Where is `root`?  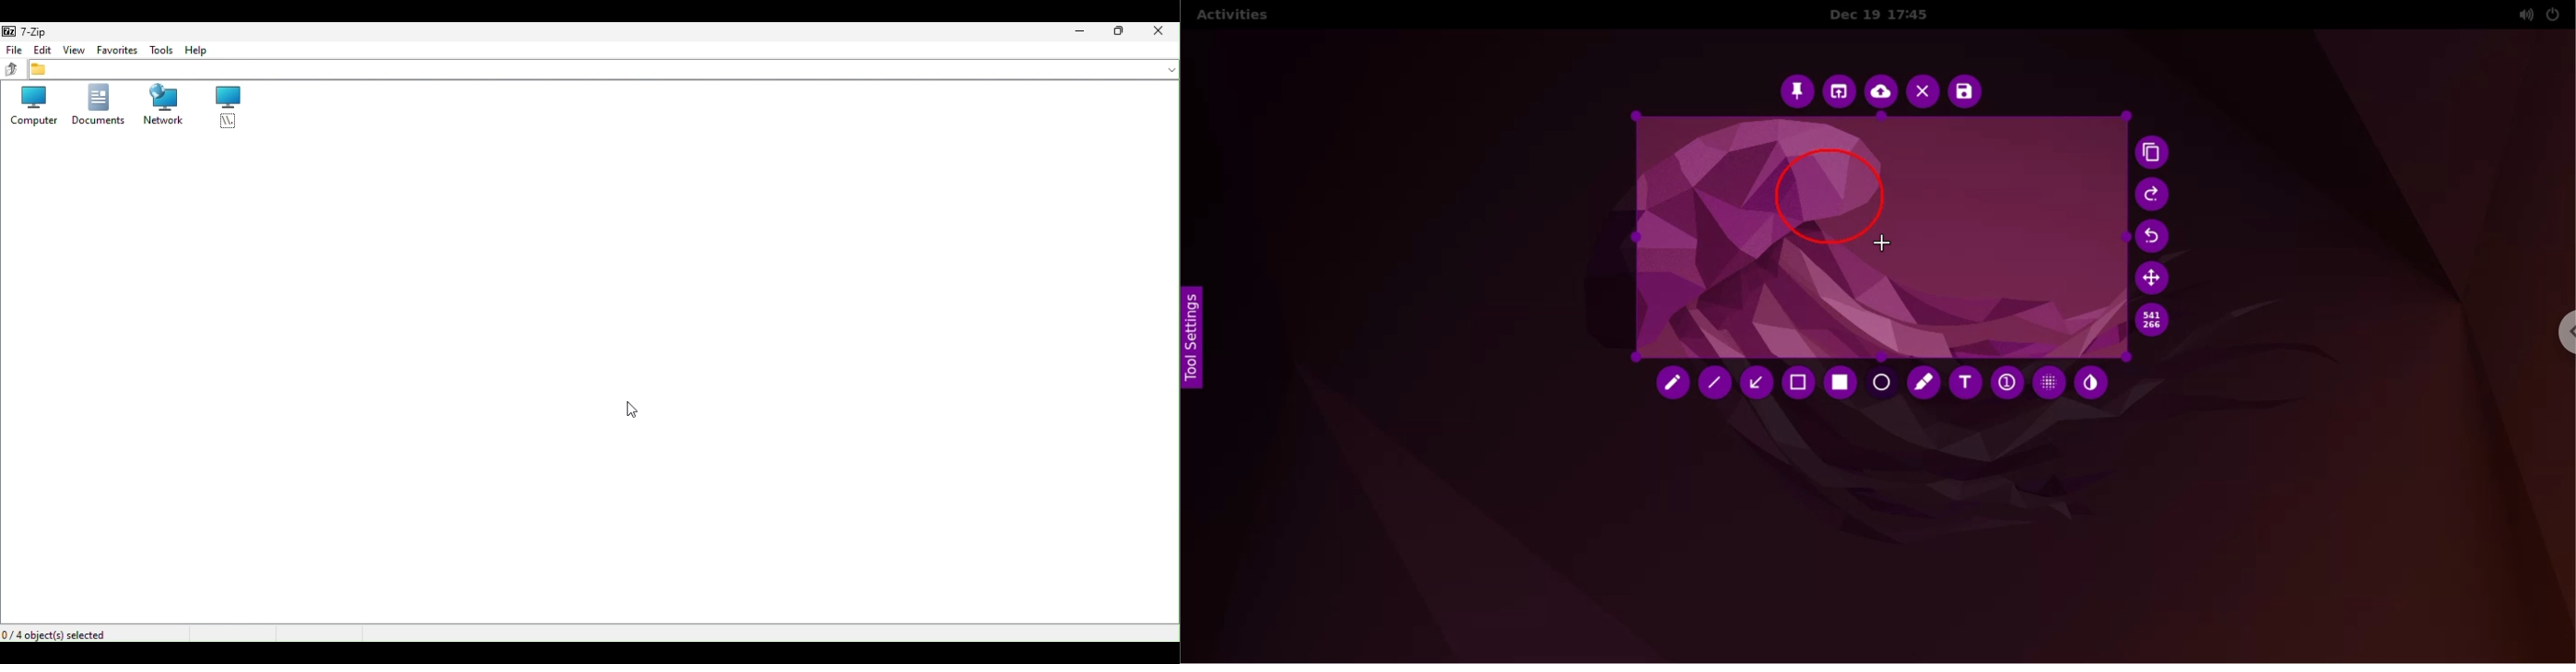 root is located at coordinates (226, 110).